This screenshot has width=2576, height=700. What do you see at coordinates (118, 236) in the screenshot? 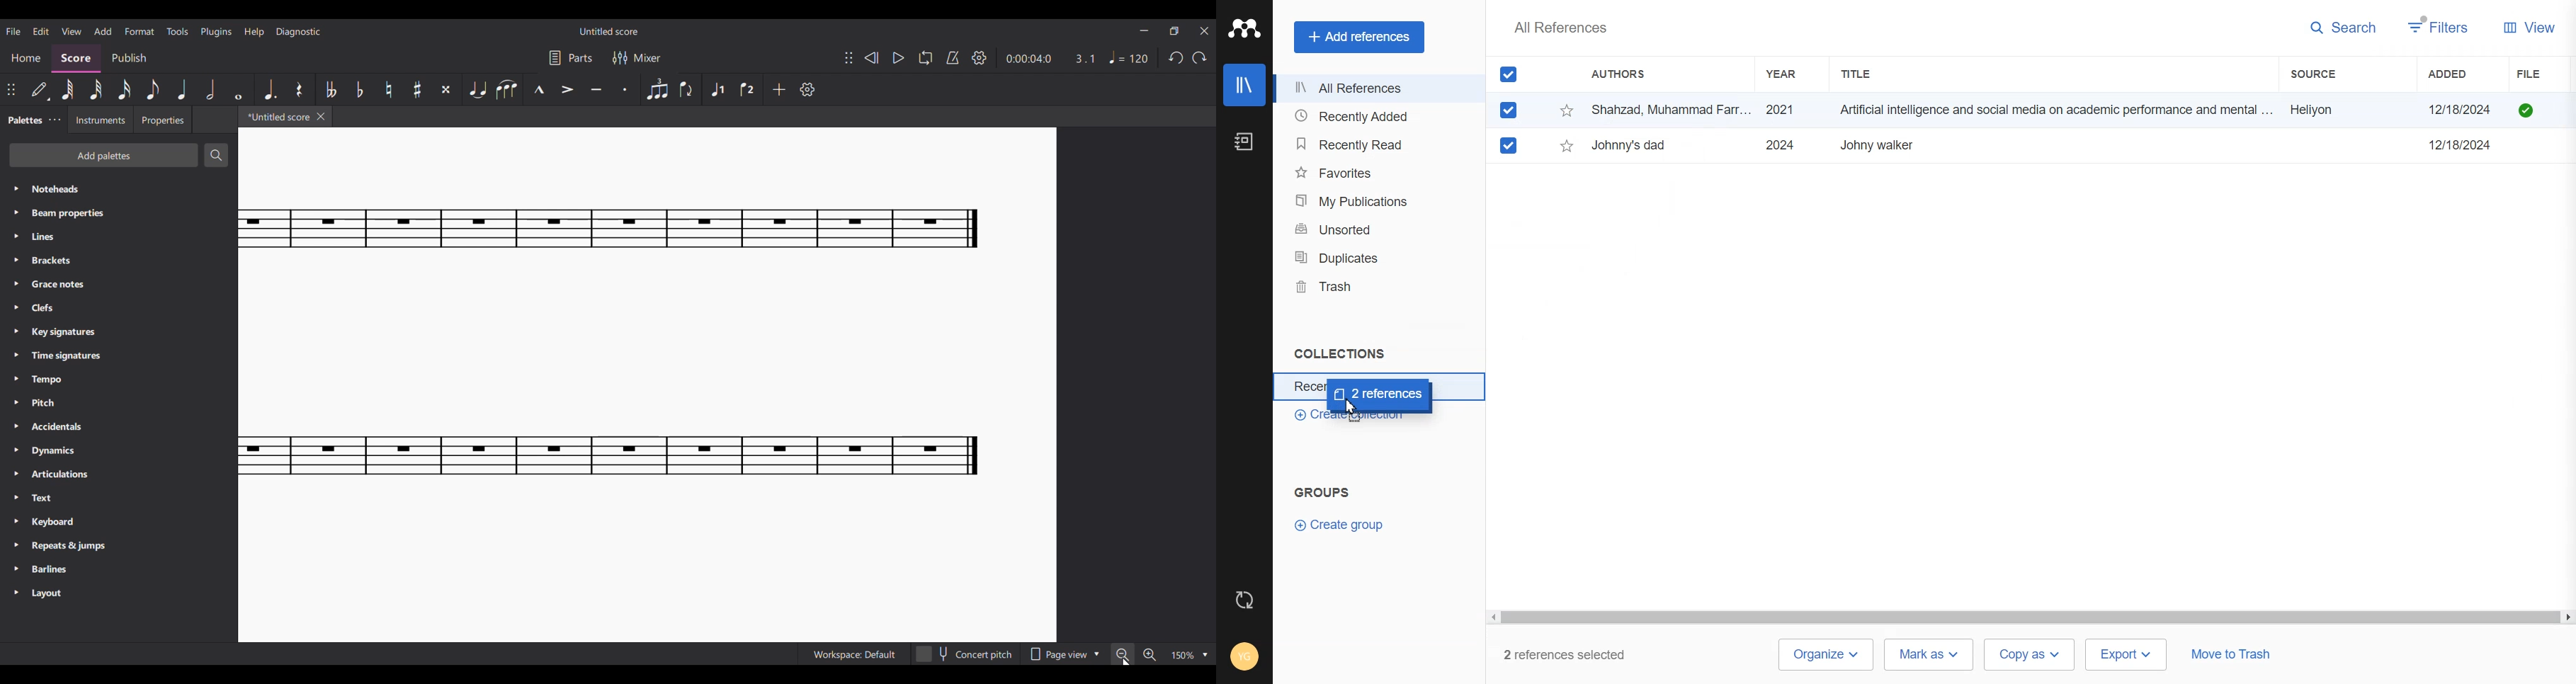
I see `Lines` at bounding box center [118, 236].